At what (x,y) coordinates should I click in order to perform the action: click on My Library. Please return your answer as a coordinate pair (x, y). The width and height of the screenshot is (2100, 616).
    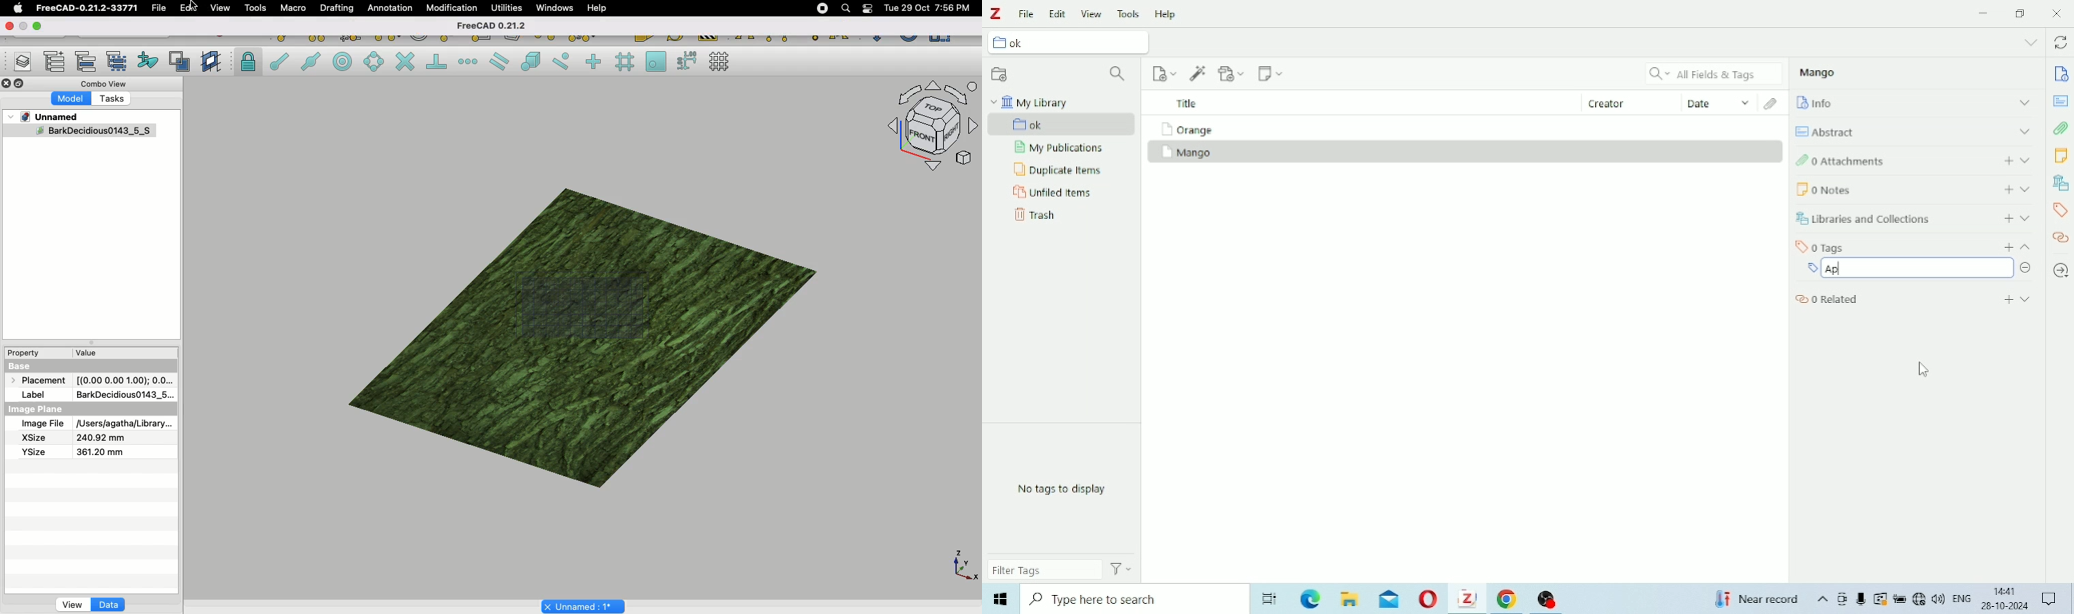
    Looking at the image, I should click on (1031, 100).